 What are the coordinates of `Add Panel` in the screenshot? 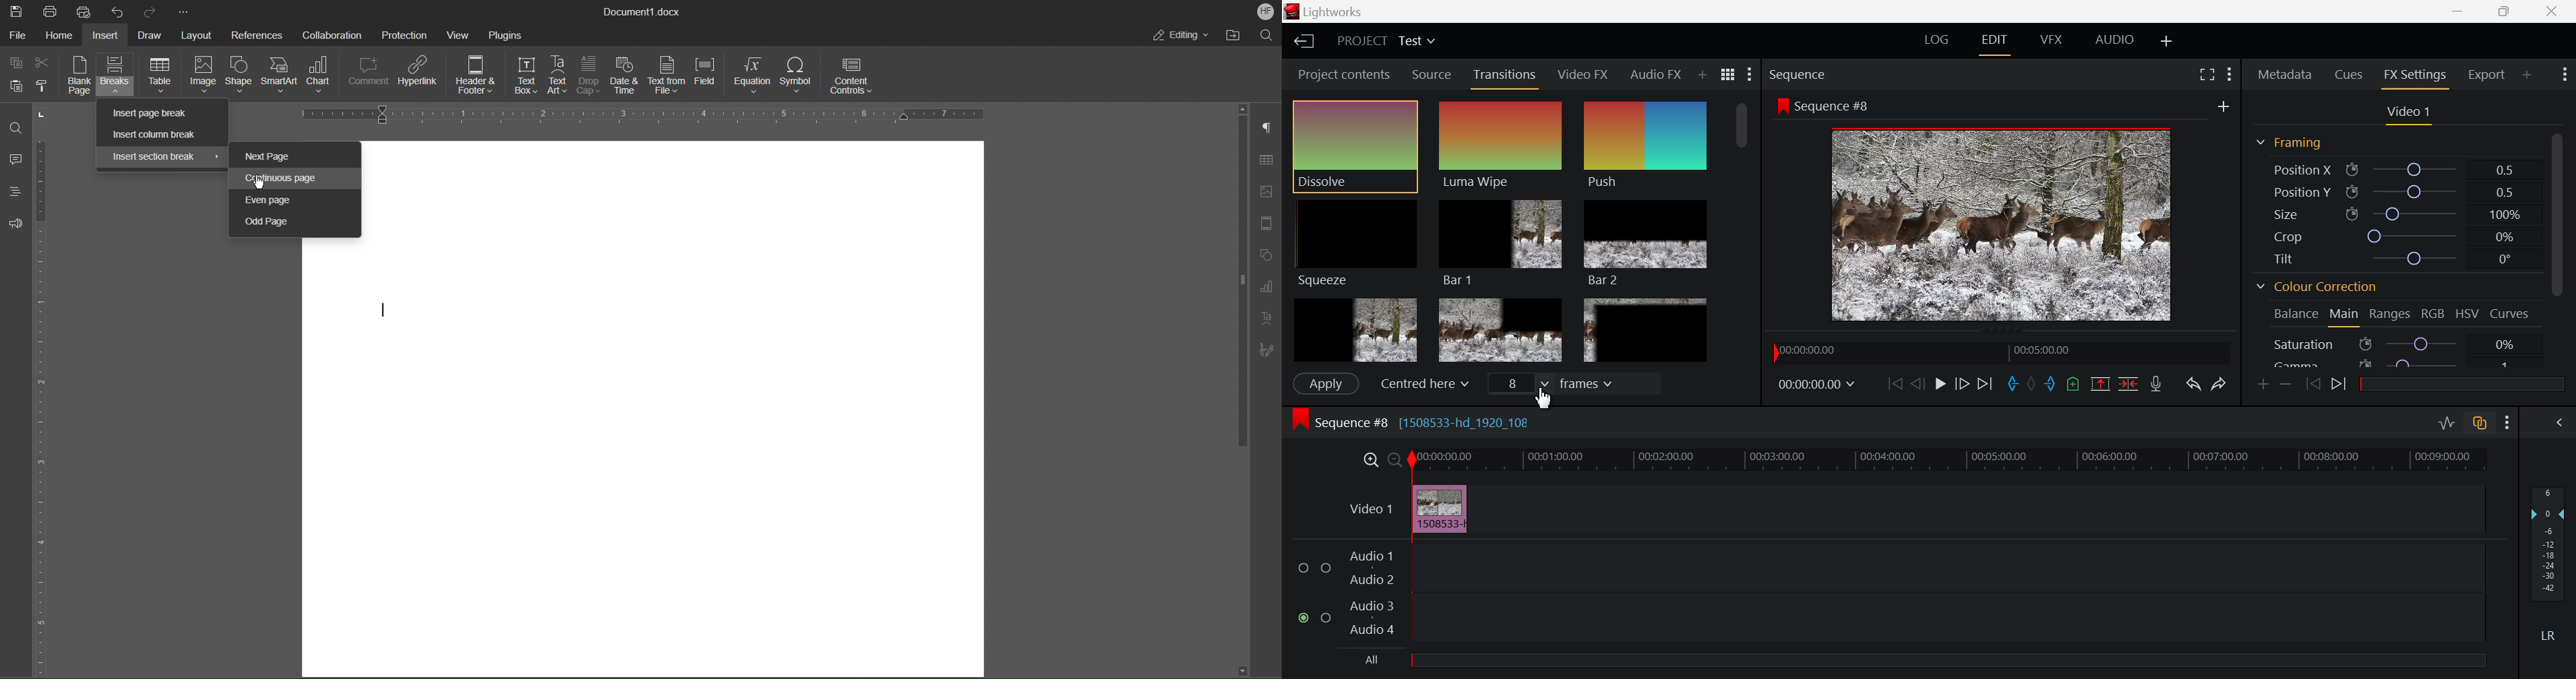 It's located at (2526, 73).